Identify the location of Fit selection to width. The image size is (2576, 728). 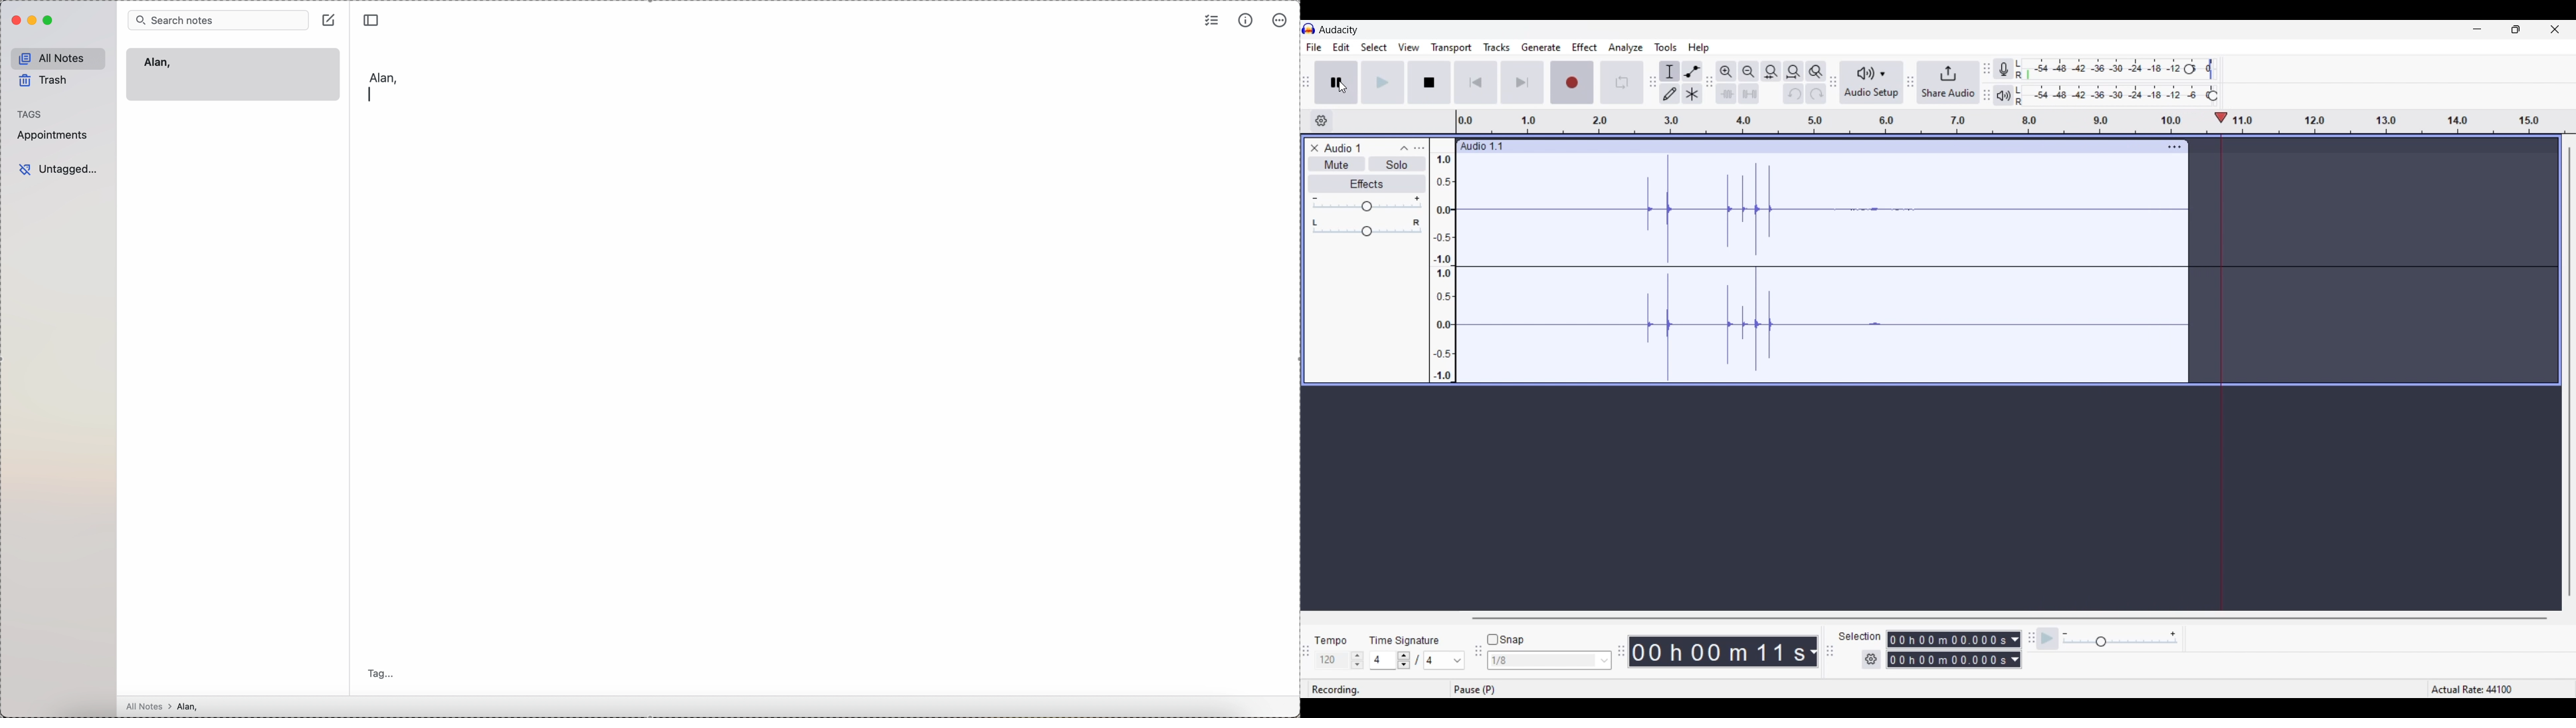
(1771, 71).